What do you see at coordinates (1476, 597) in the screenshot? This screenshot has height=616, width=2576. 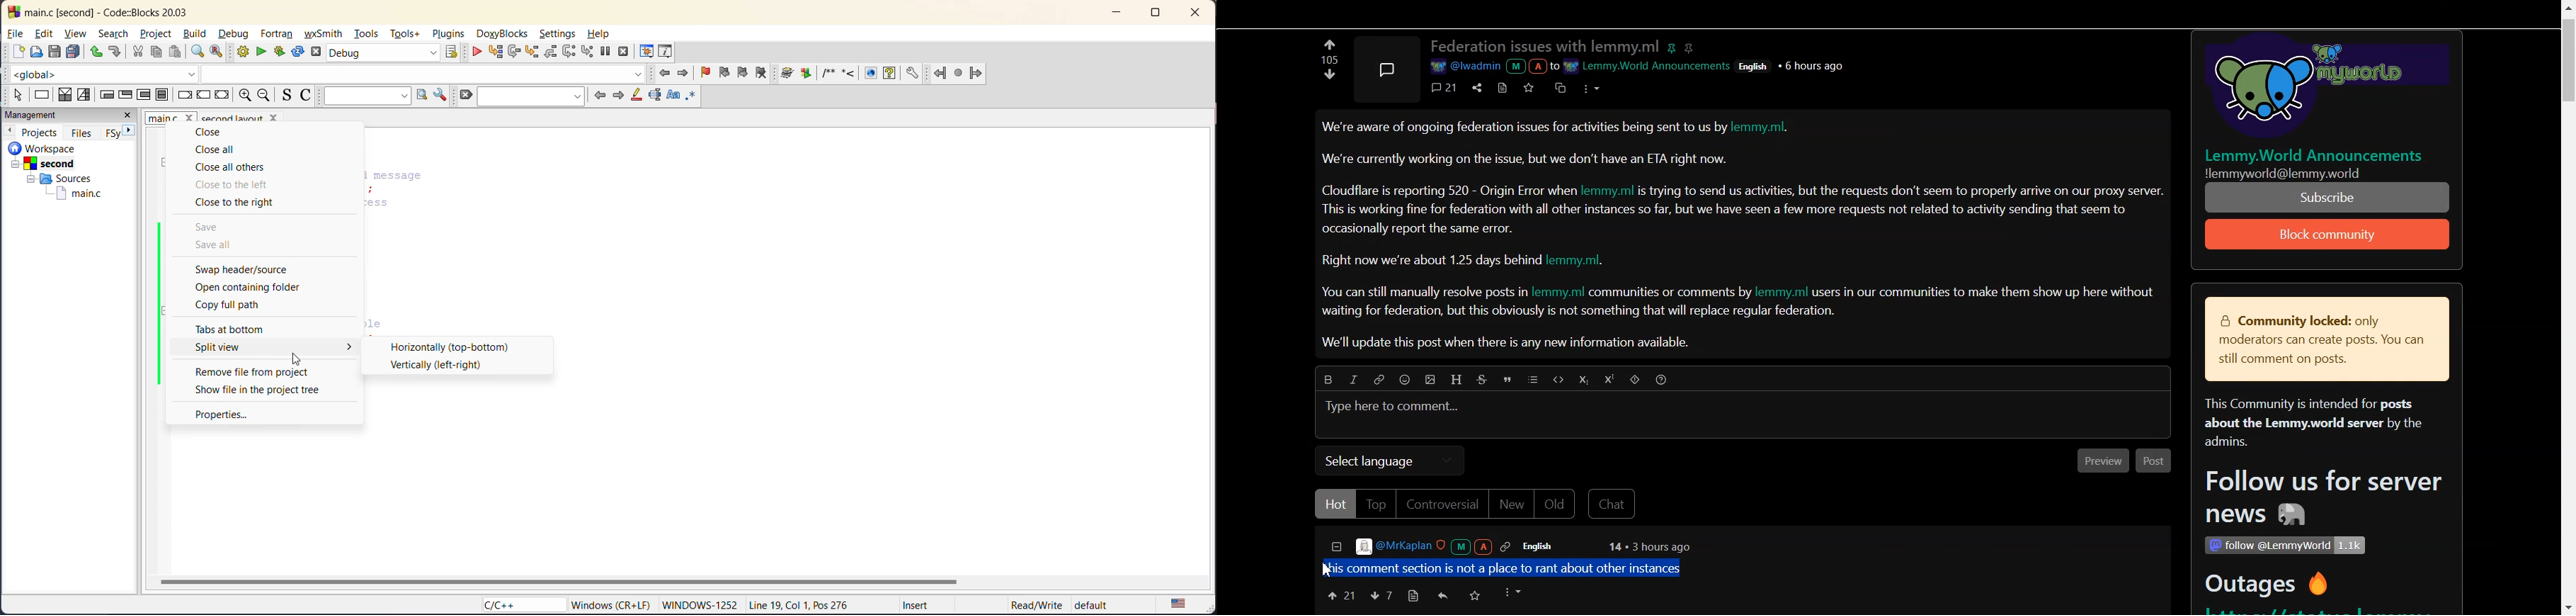 I see `save` at bounding box center [1476, 597].